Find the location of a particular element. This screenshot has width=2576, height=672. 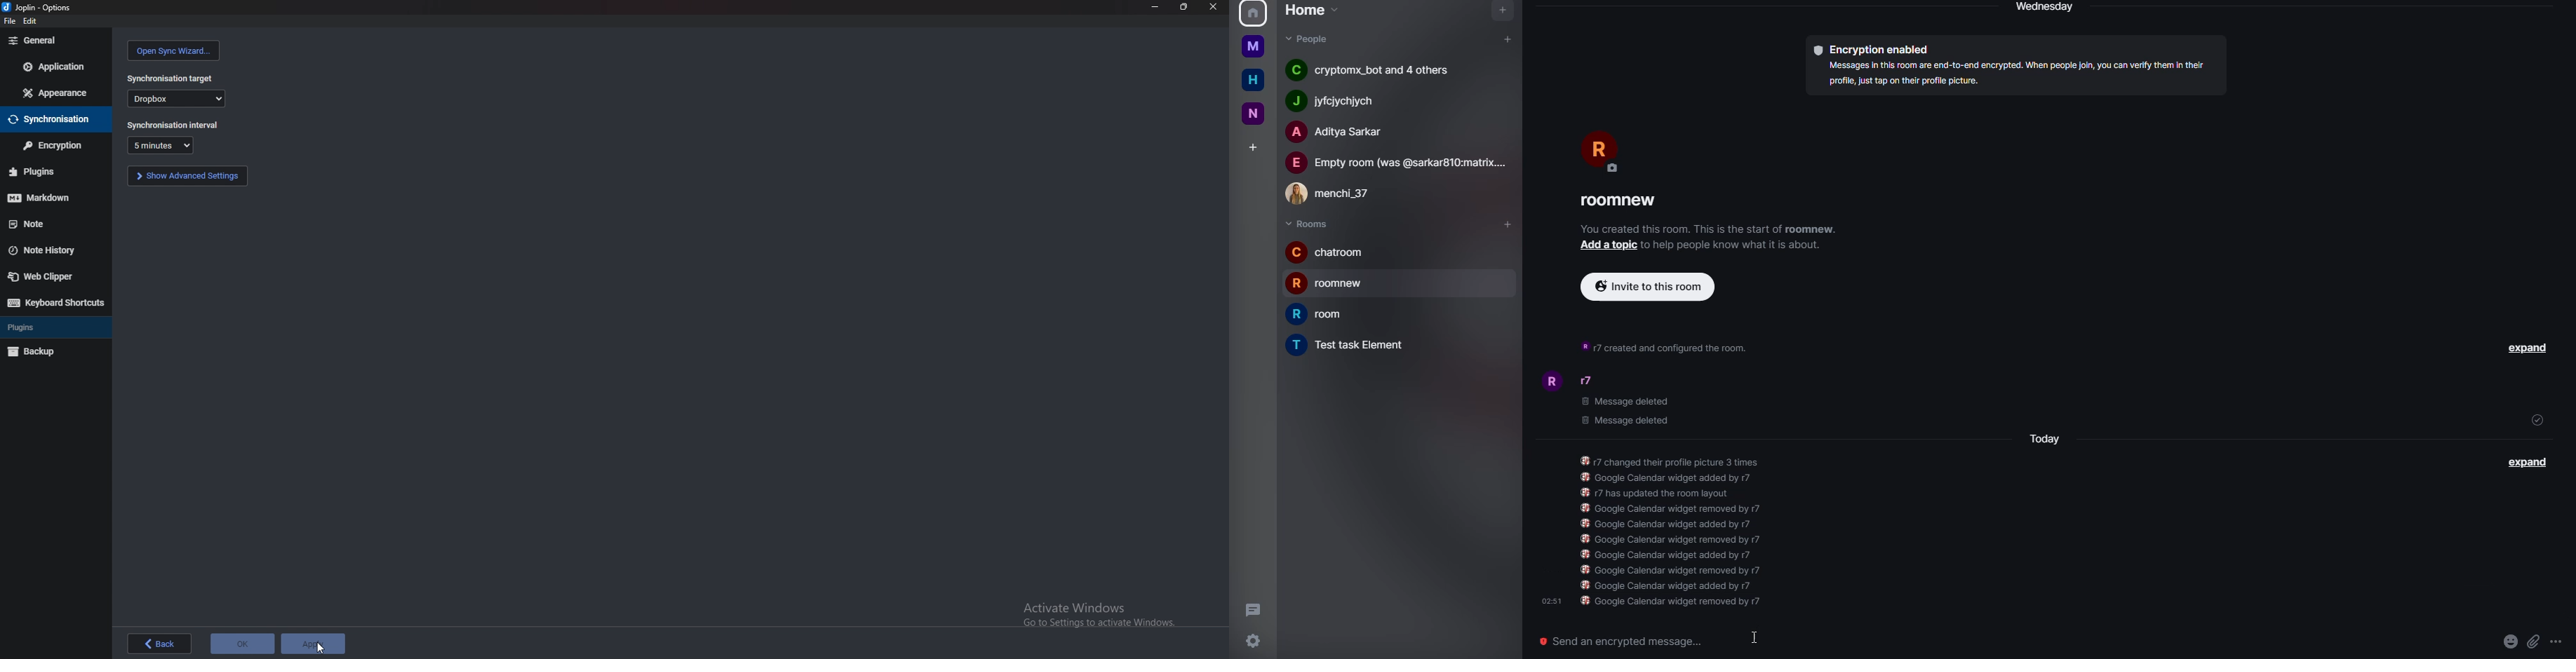

info is located at coordinates (2018, 75).